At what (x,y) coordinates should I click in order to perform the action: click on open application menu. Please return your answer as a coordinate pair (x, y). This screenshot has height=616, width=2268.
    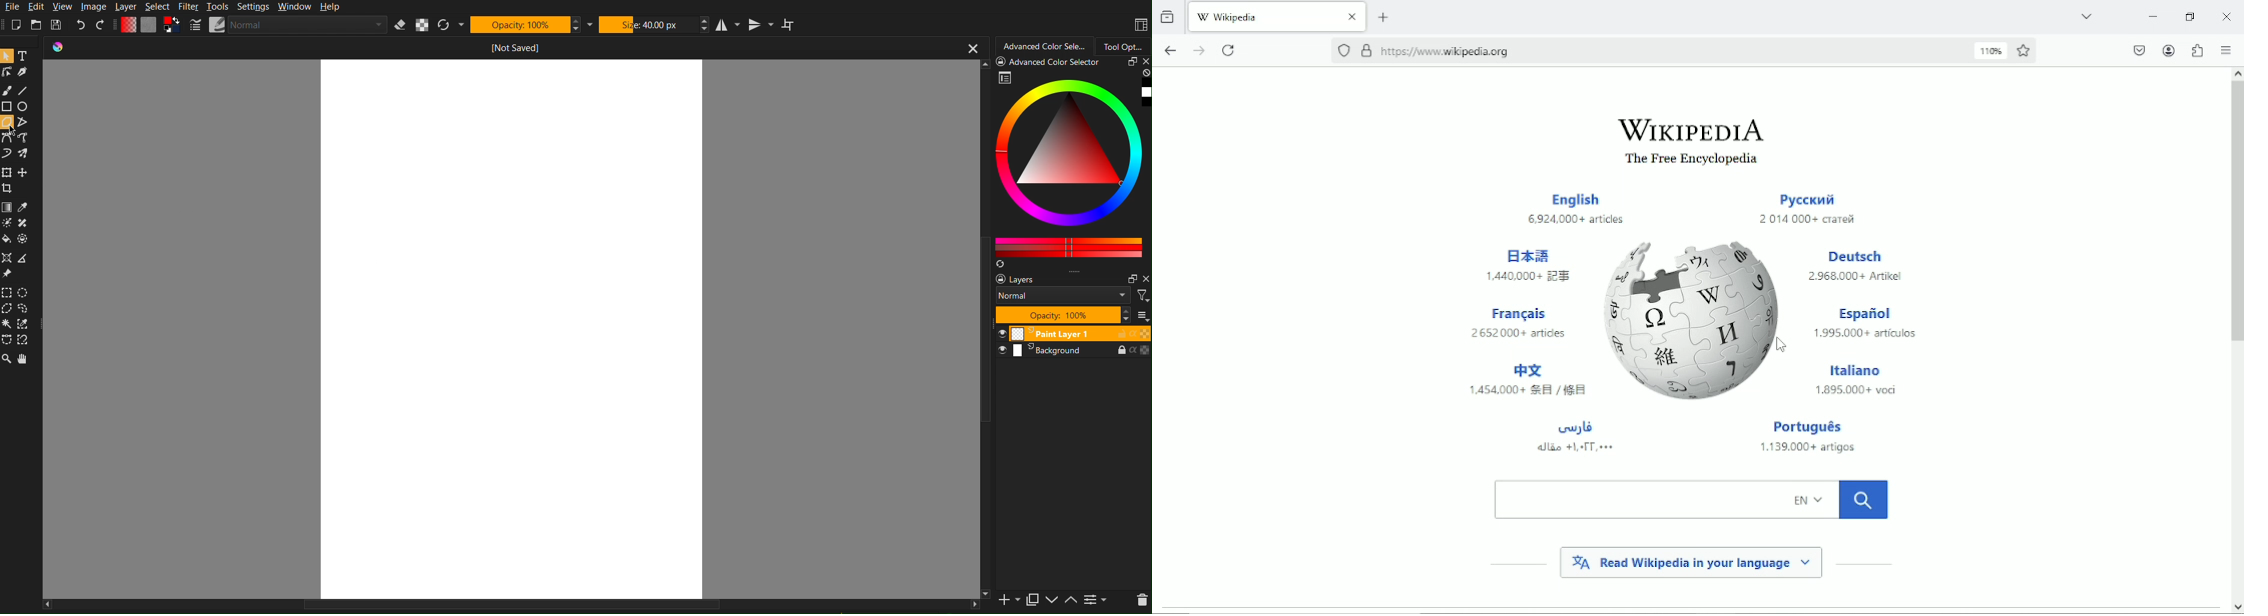
    Looking at the image, I should click on (2225, 50).